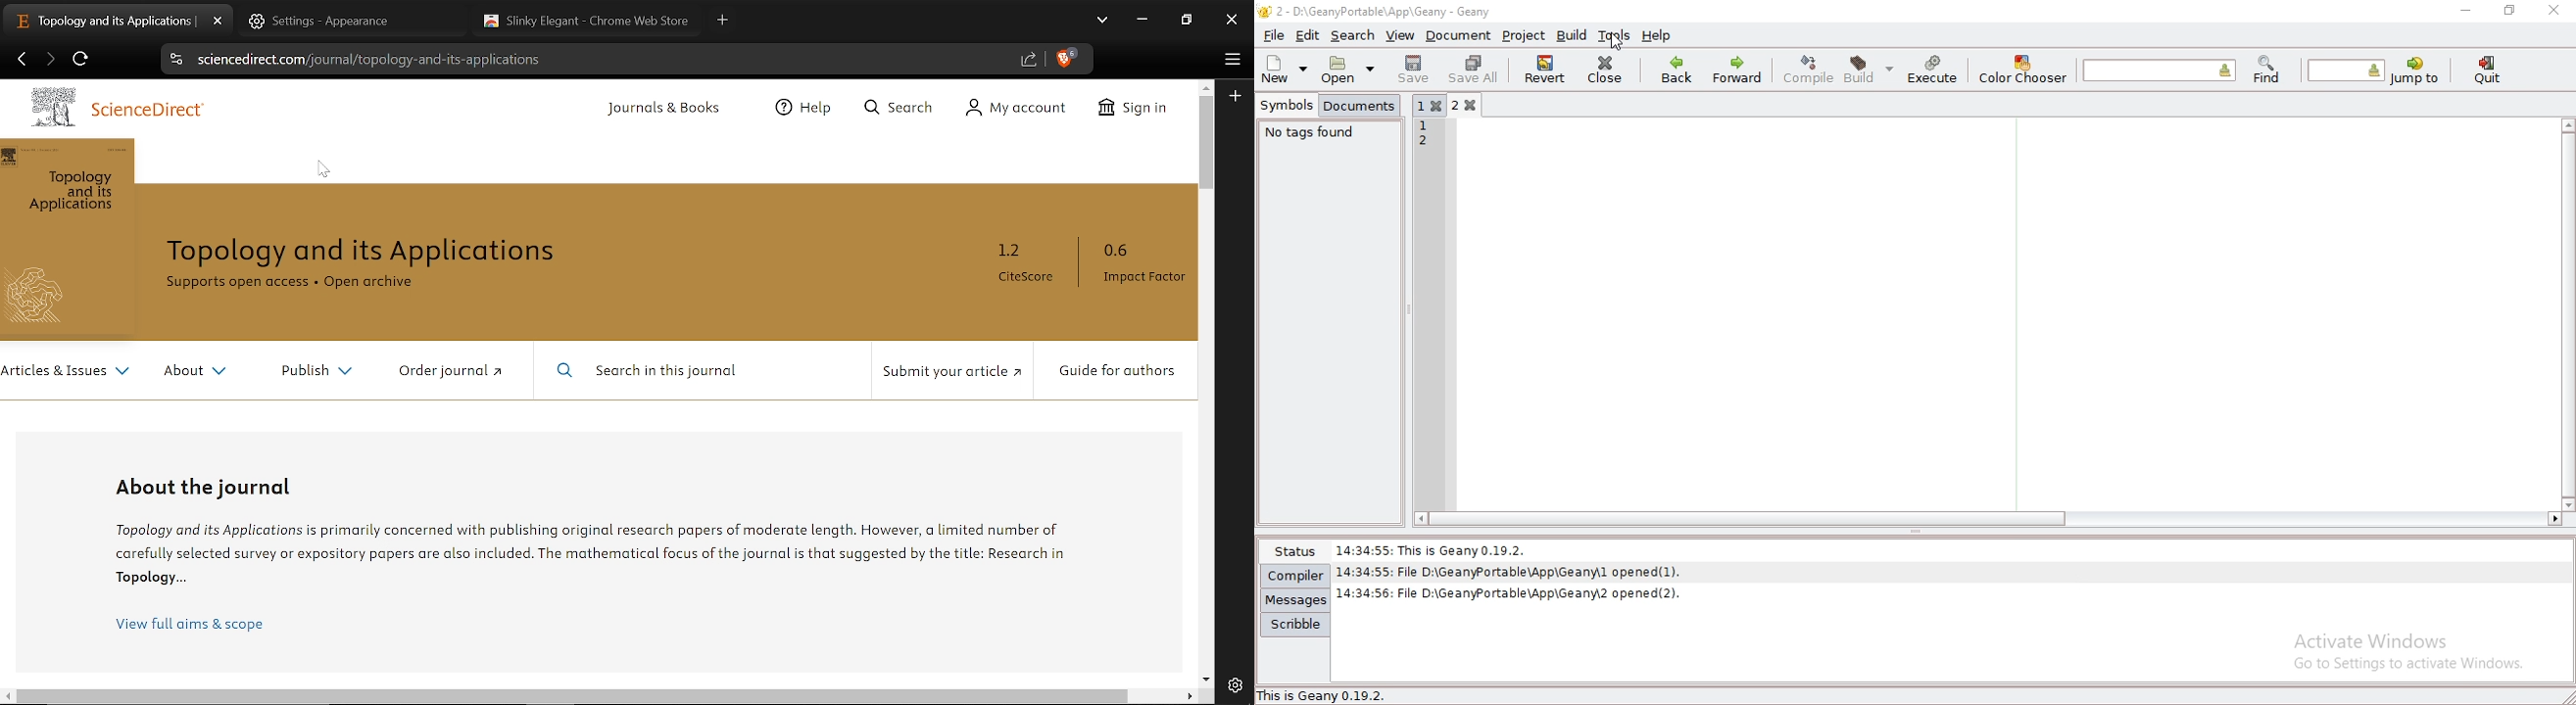  I want to click on Order Journal, so click(453, 372).